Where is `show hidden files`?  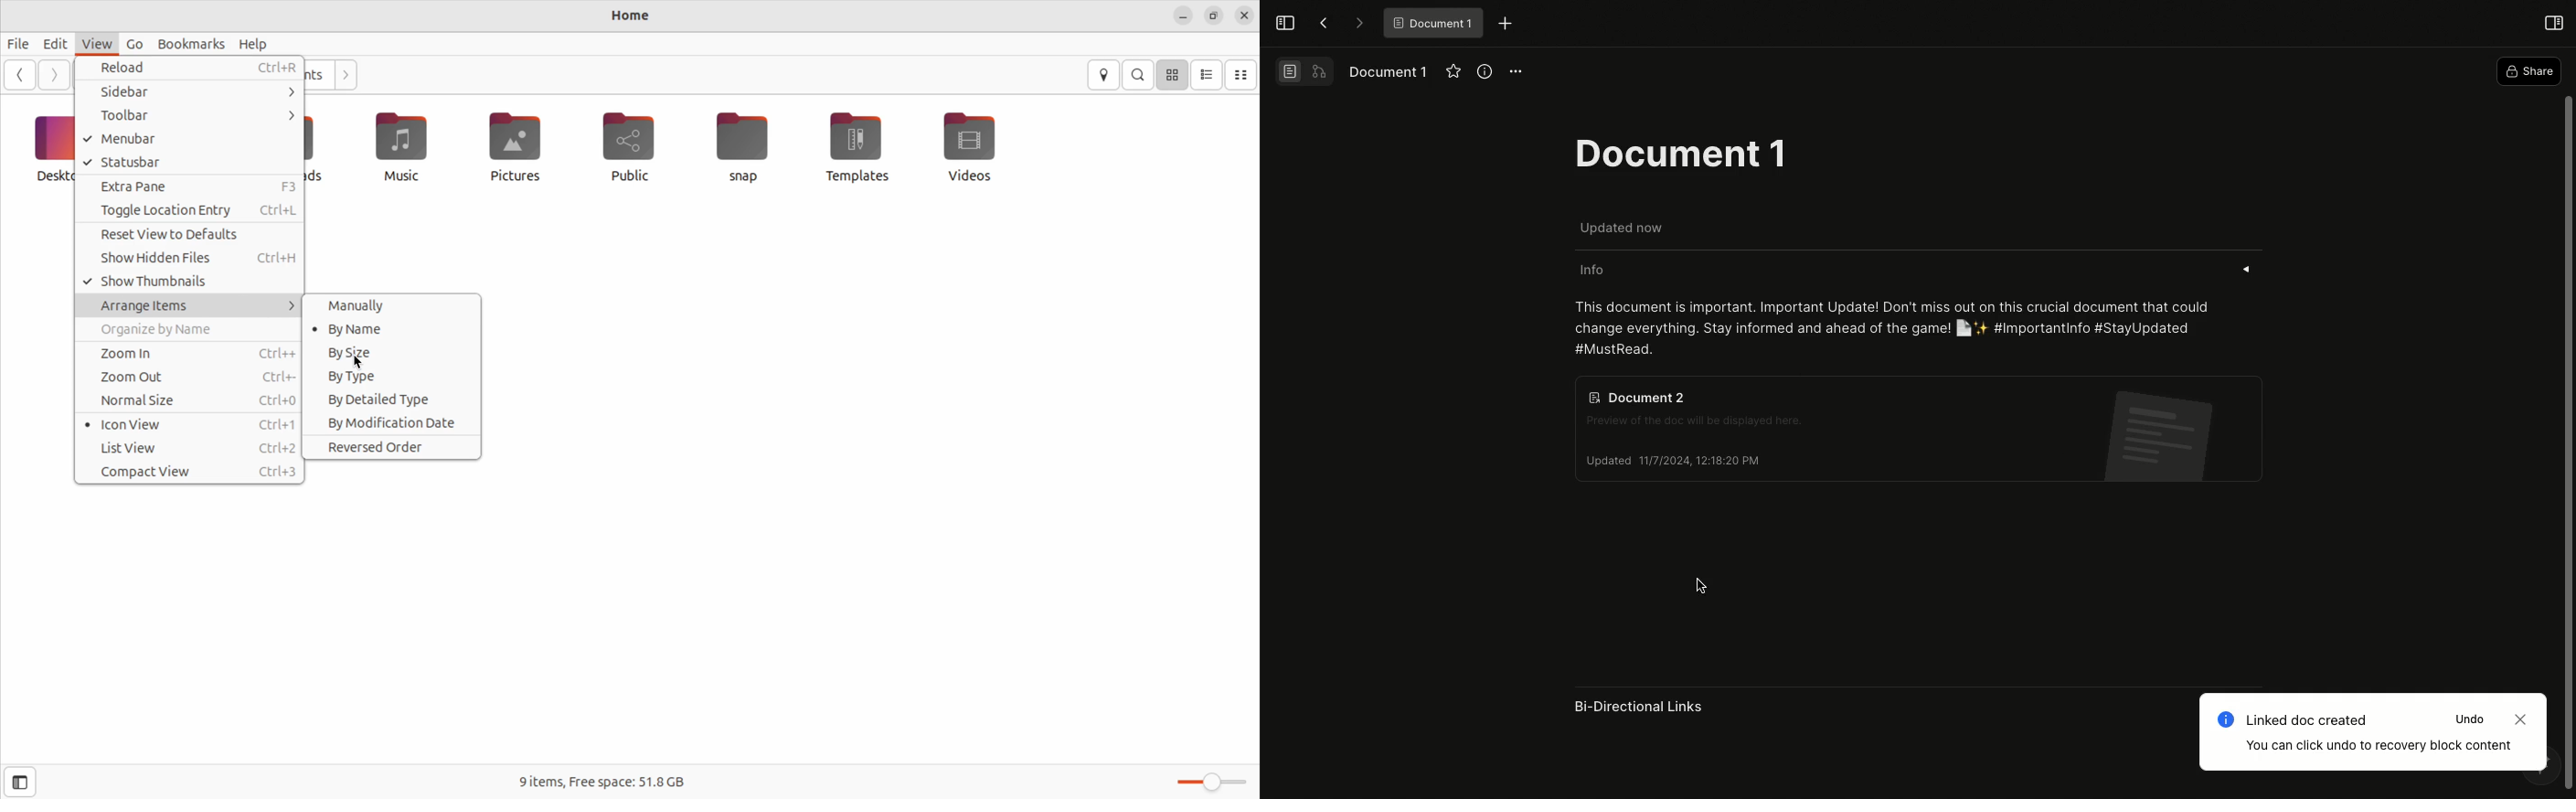 show hidden files is located at coordinates (193, 256).